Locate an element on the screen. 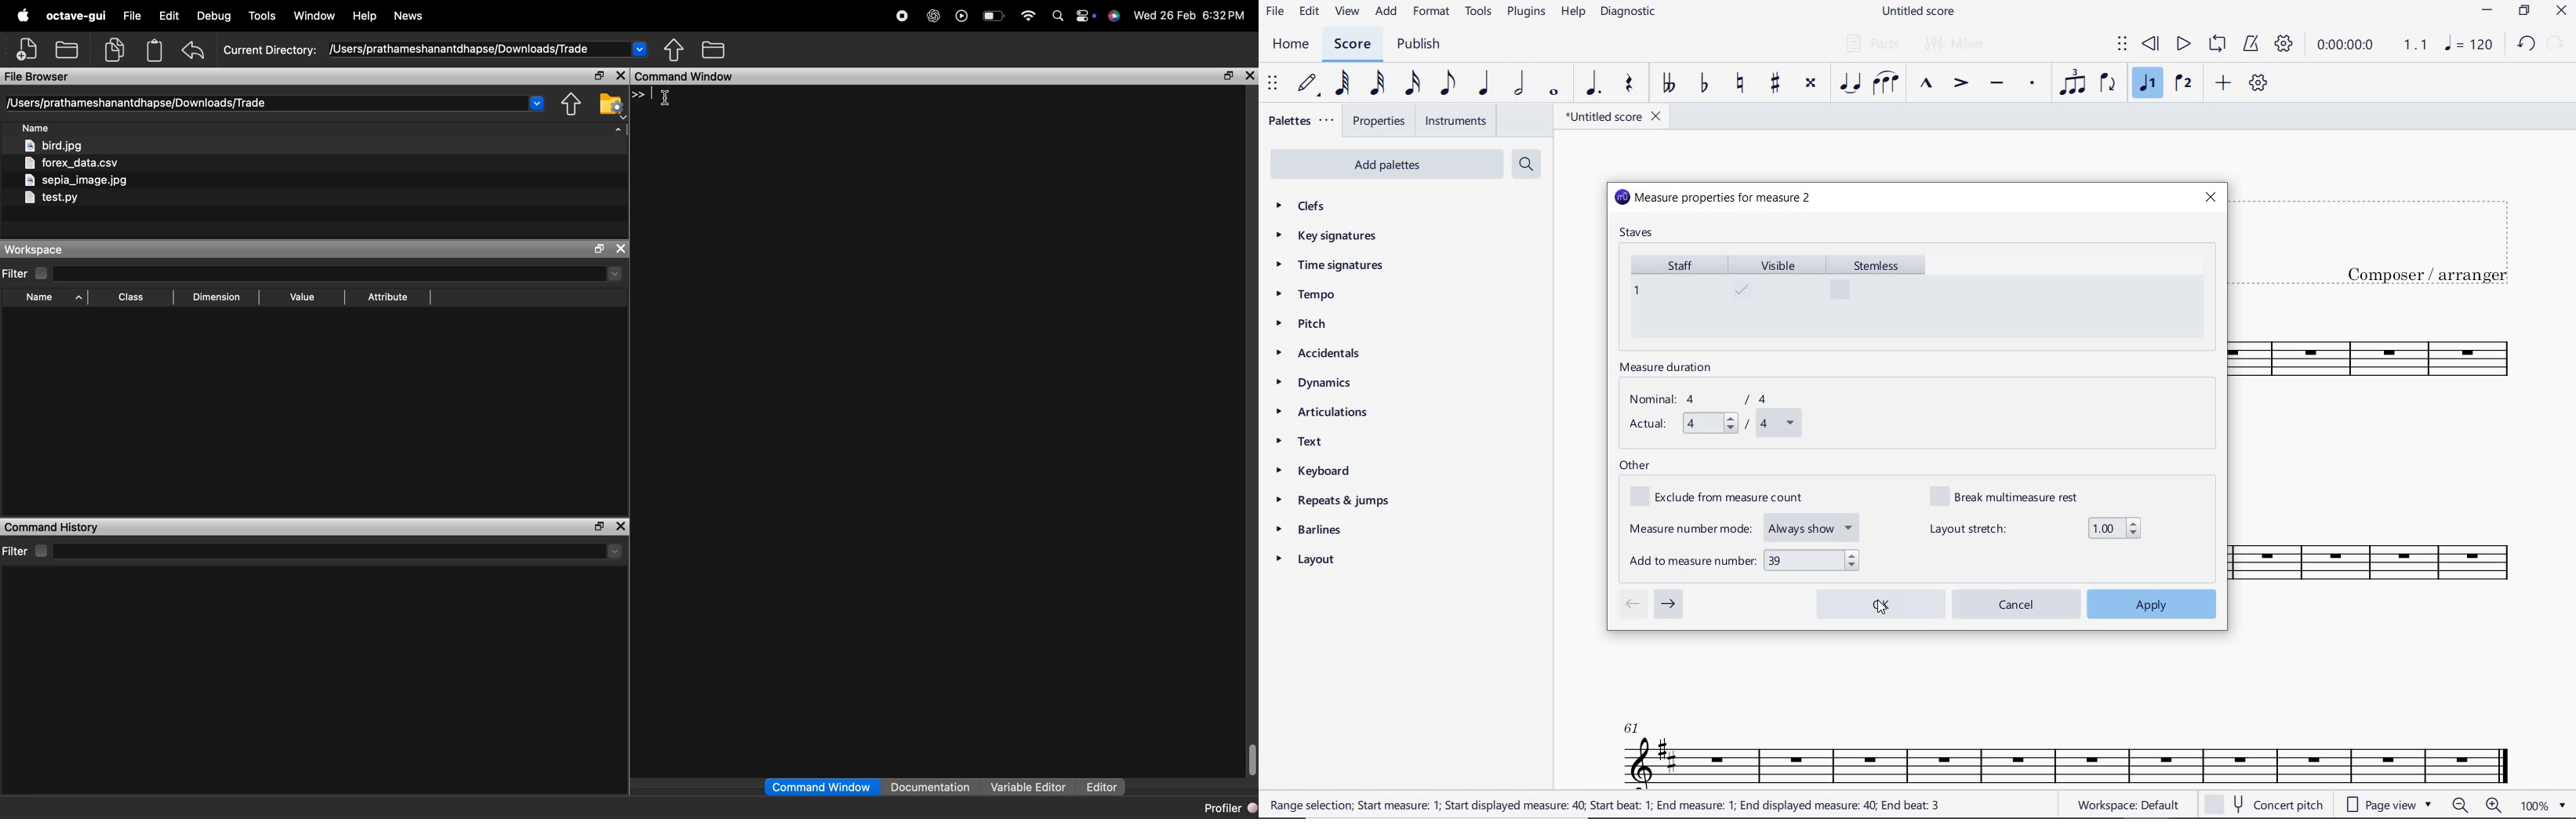  HALF NOTE is located at coordinates (1521, 84).